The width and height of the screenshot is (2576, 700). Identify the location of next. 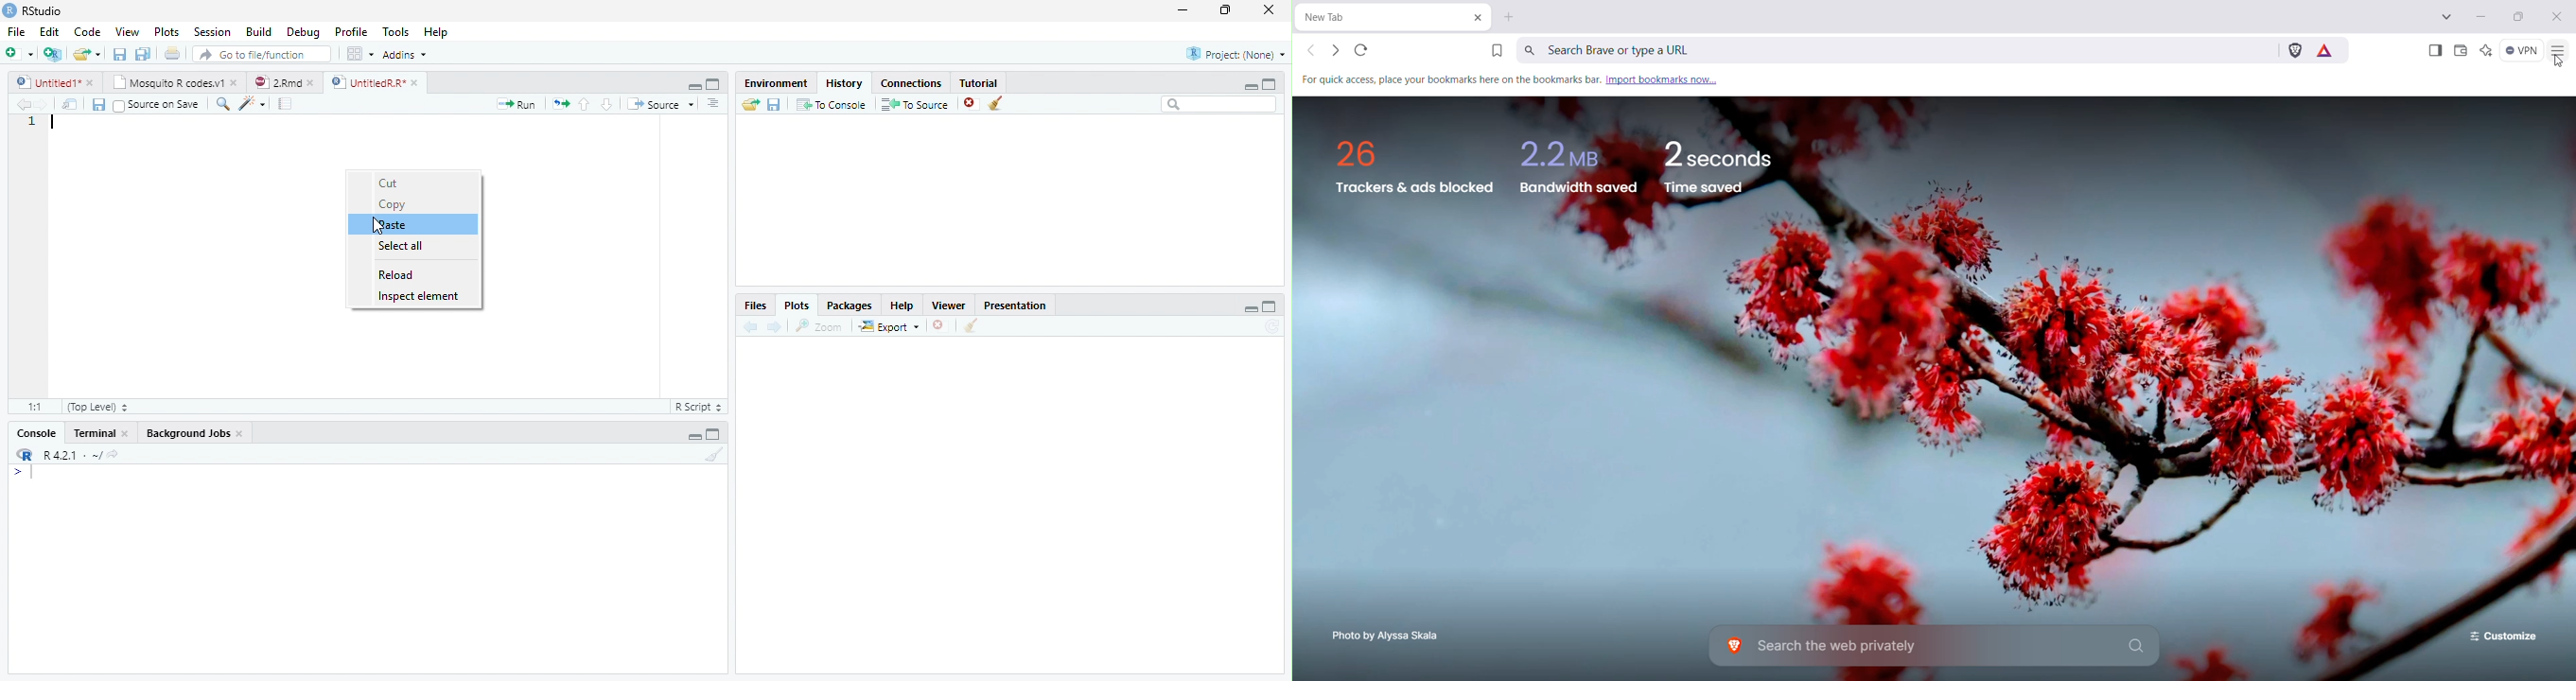
(49, 106).